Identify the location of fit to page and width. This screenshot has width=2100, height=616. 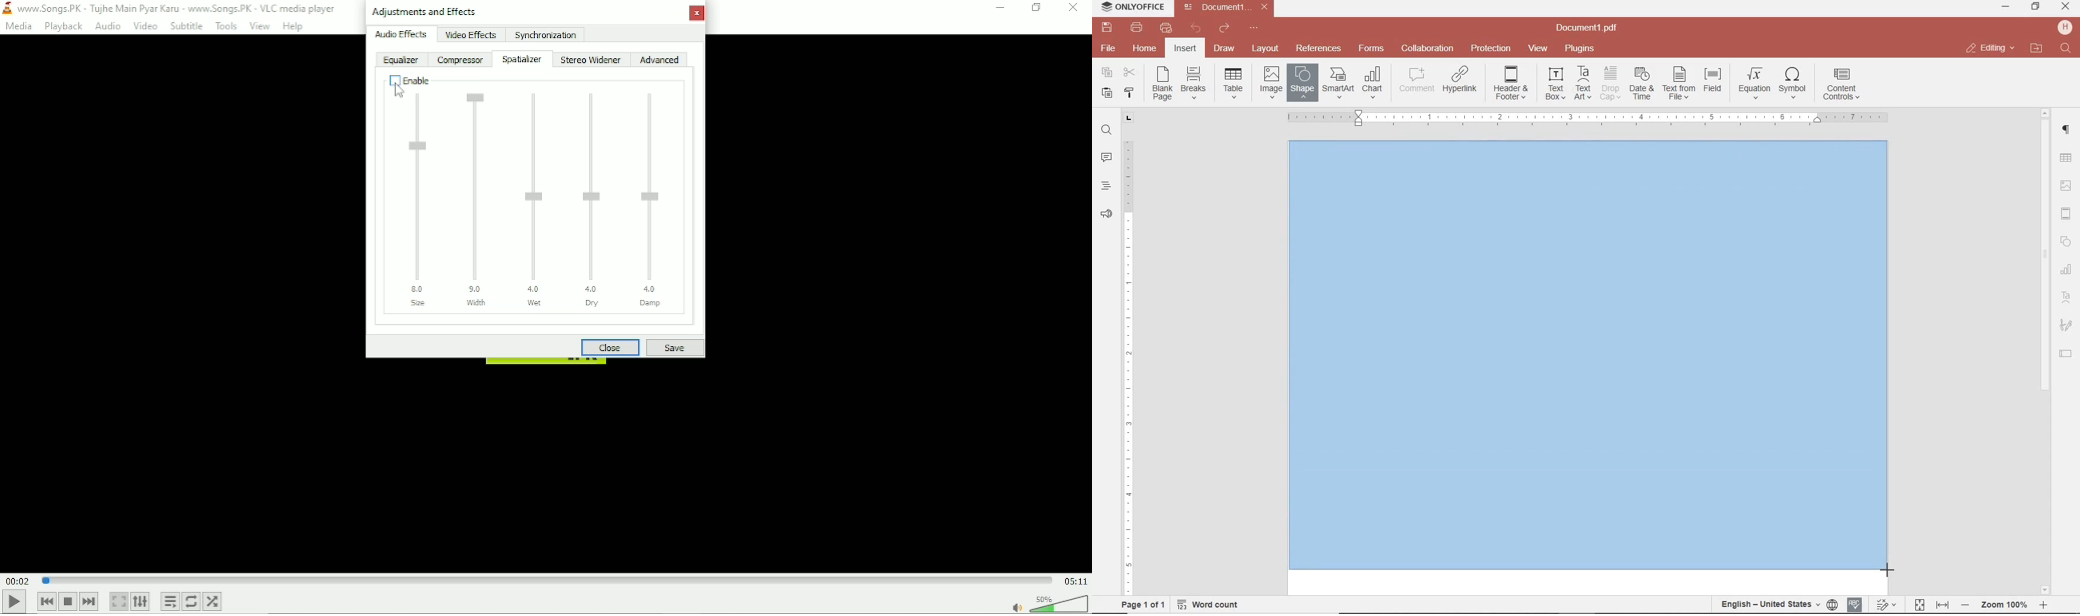
(1929, 605).